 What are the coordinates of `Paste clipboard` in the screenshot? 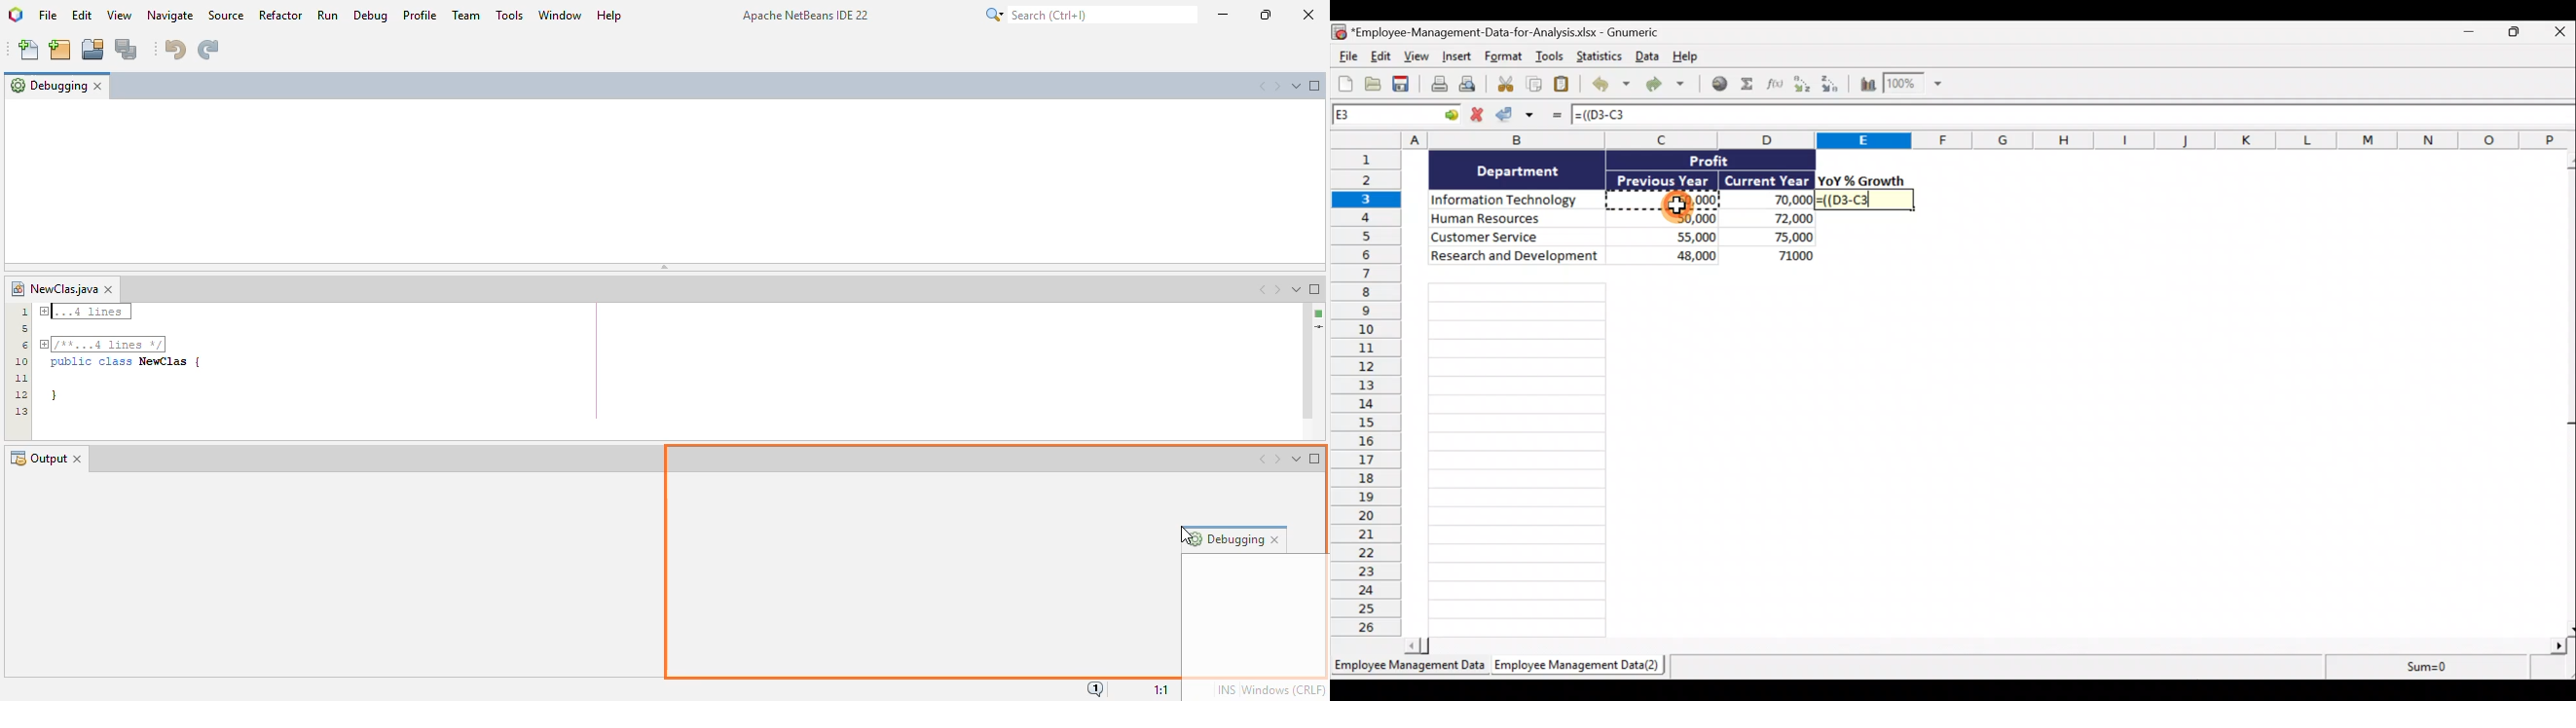 It's located at (1564, 85).